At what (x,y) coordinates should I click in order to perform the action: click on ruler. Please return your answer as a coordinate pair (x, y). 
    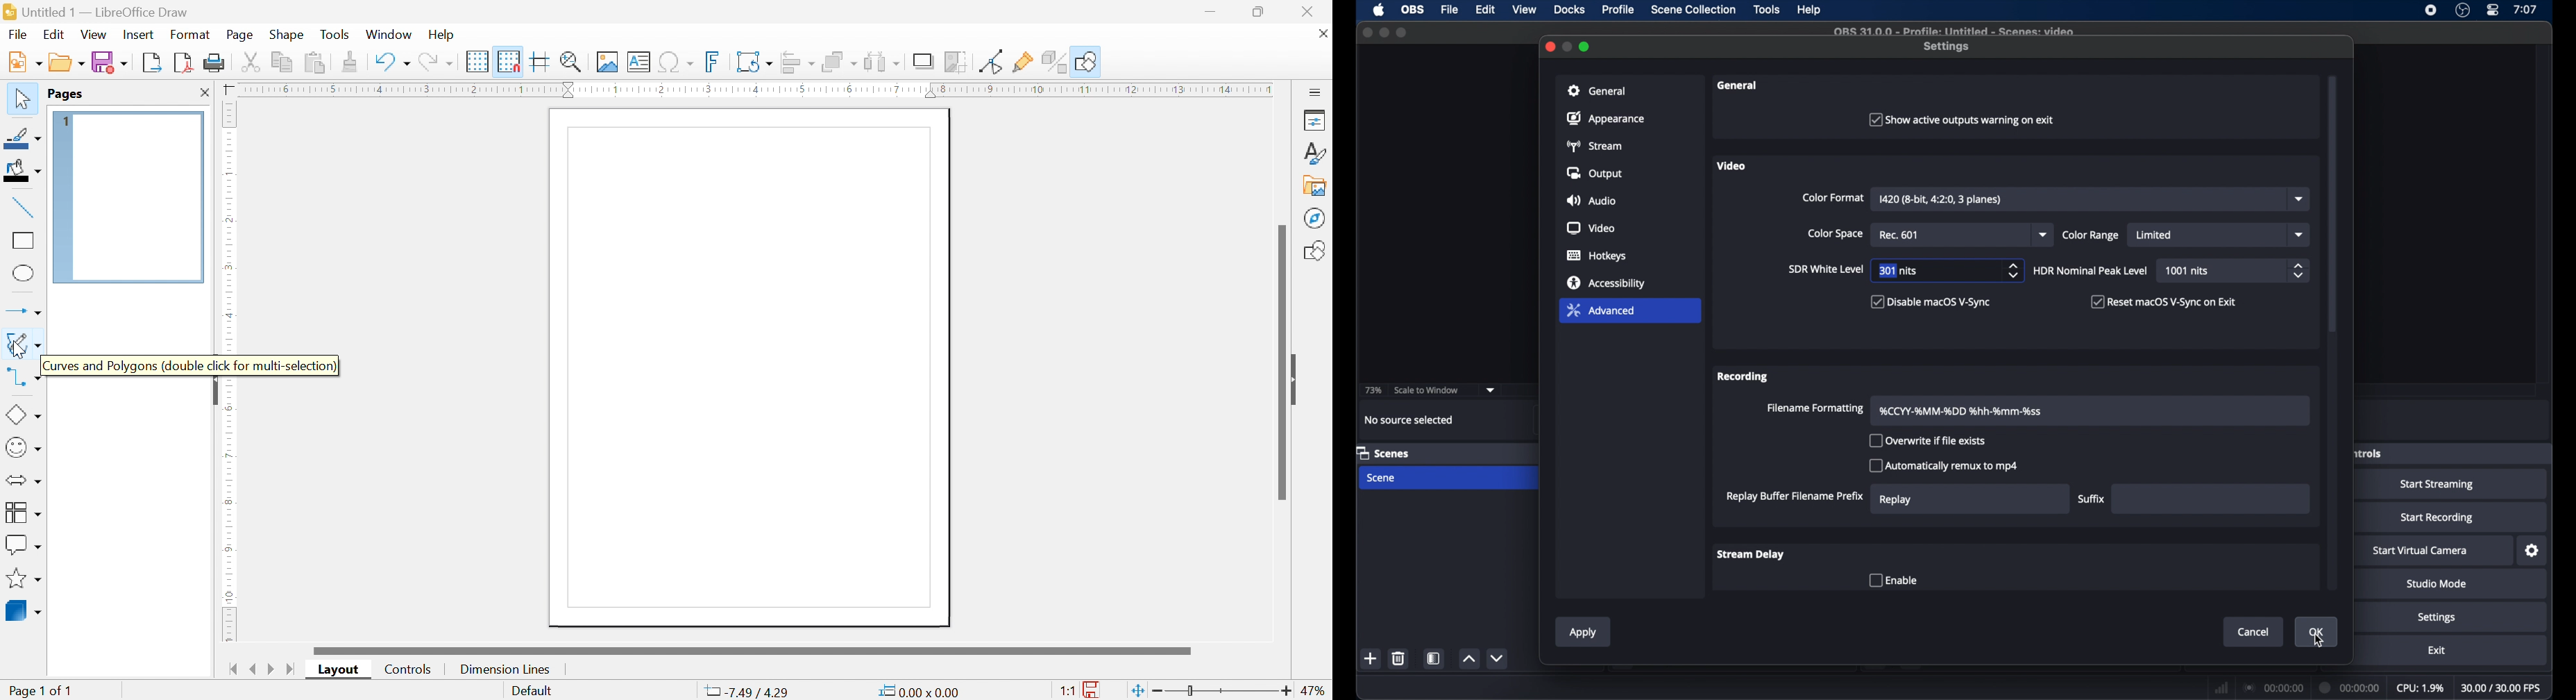
    Looking at the image, I should click on (754, 89).